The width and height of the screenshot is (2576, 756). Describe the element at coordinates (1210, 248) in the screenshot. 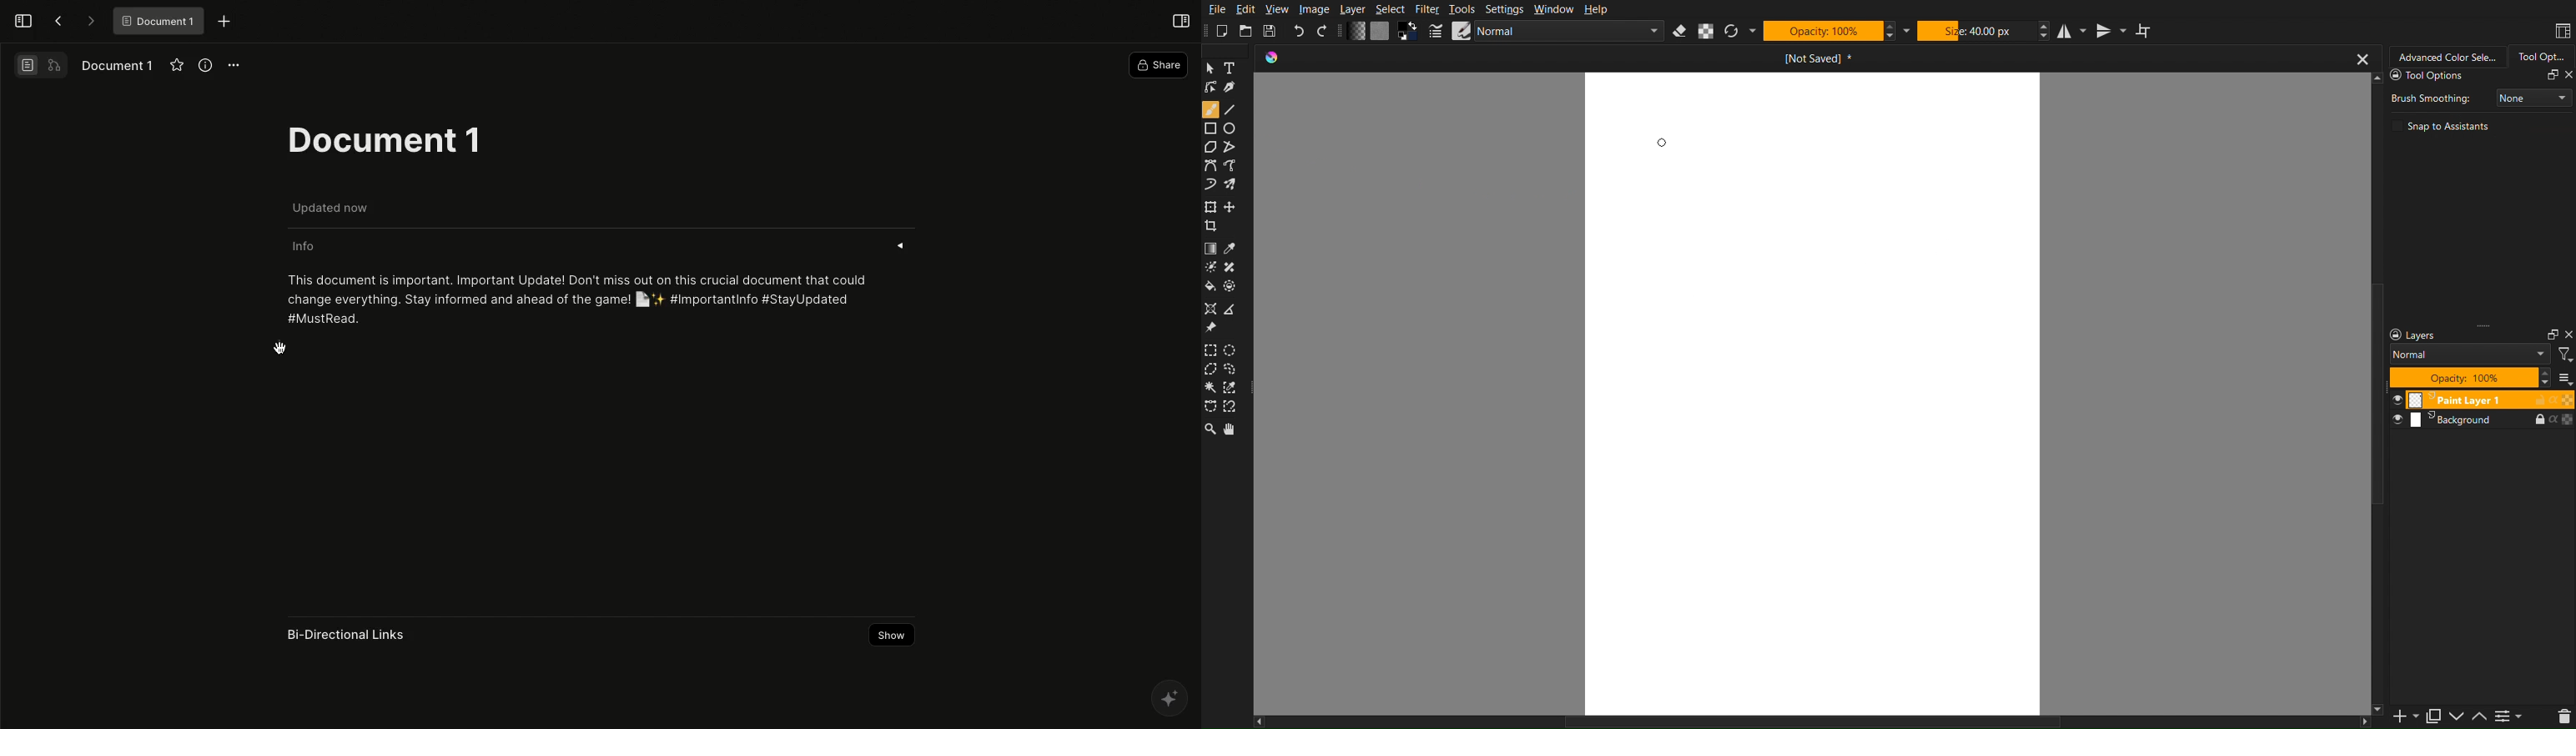

I see `Color Options` at that location.